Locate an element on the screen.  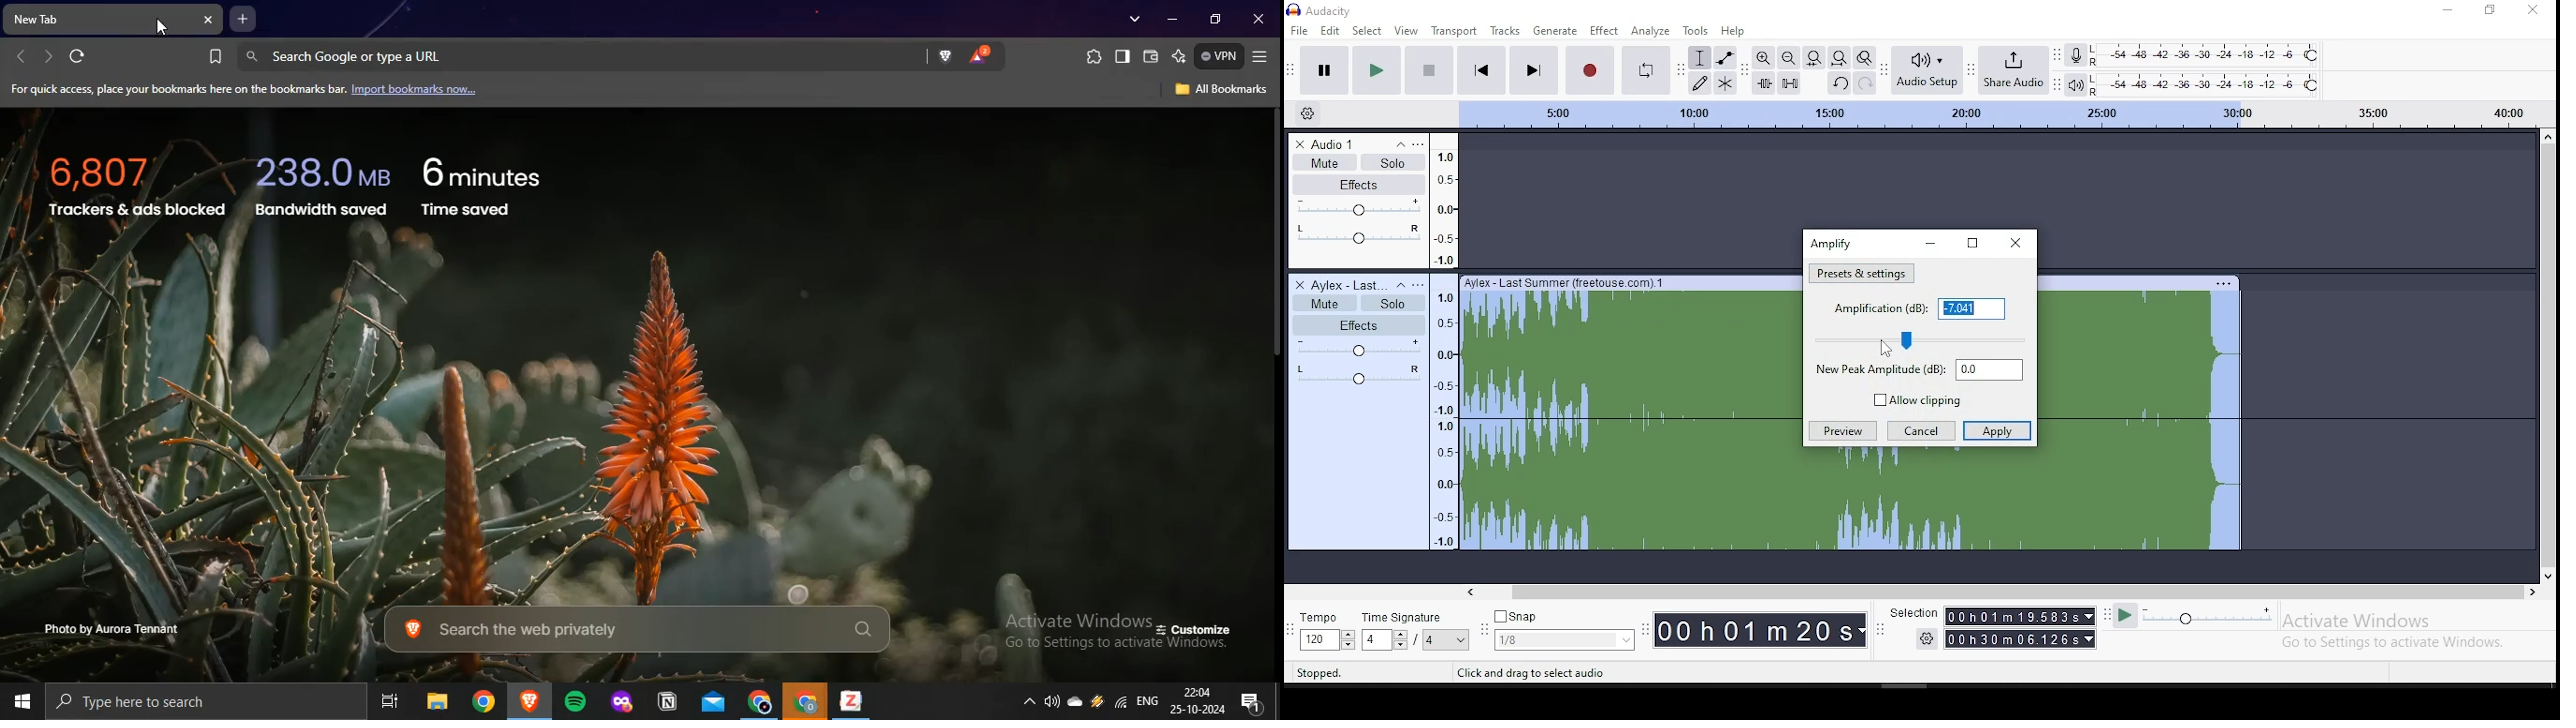
show hidden icons is located at coordinates (1029, 700).